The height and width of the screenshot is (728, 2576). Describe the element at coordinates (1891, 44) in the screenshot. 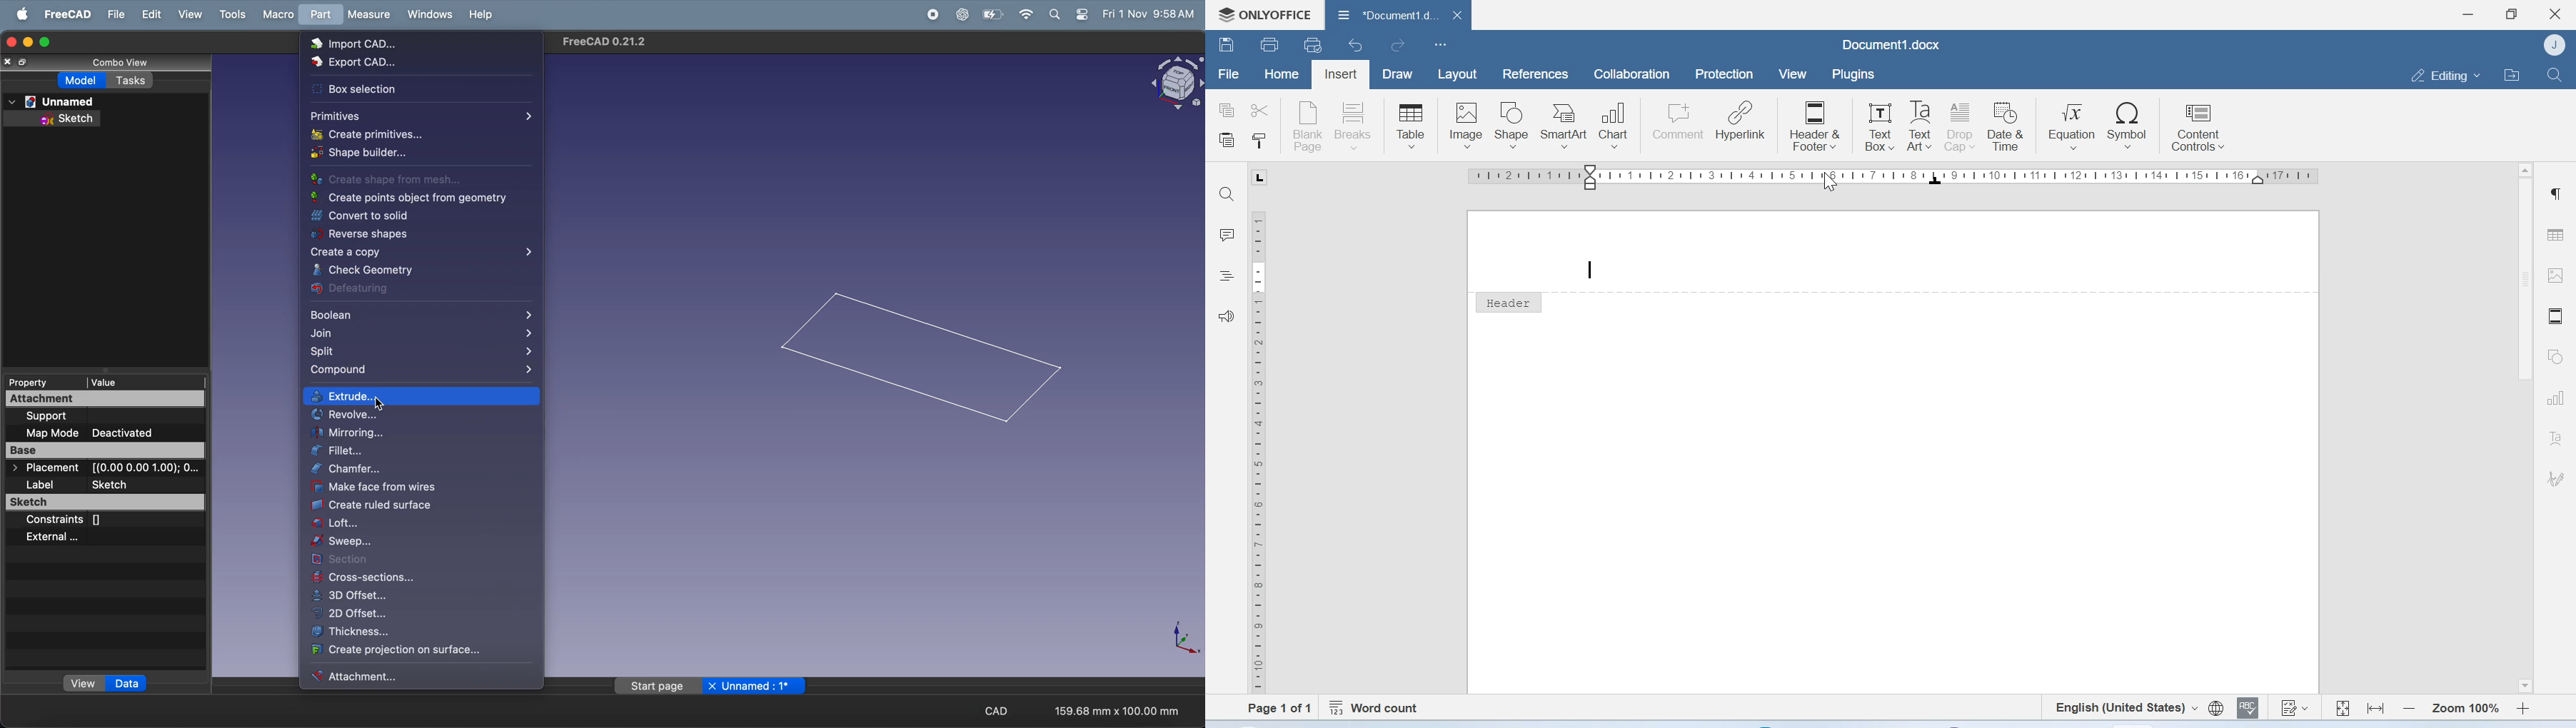

I see `Document1.docx` at that location.